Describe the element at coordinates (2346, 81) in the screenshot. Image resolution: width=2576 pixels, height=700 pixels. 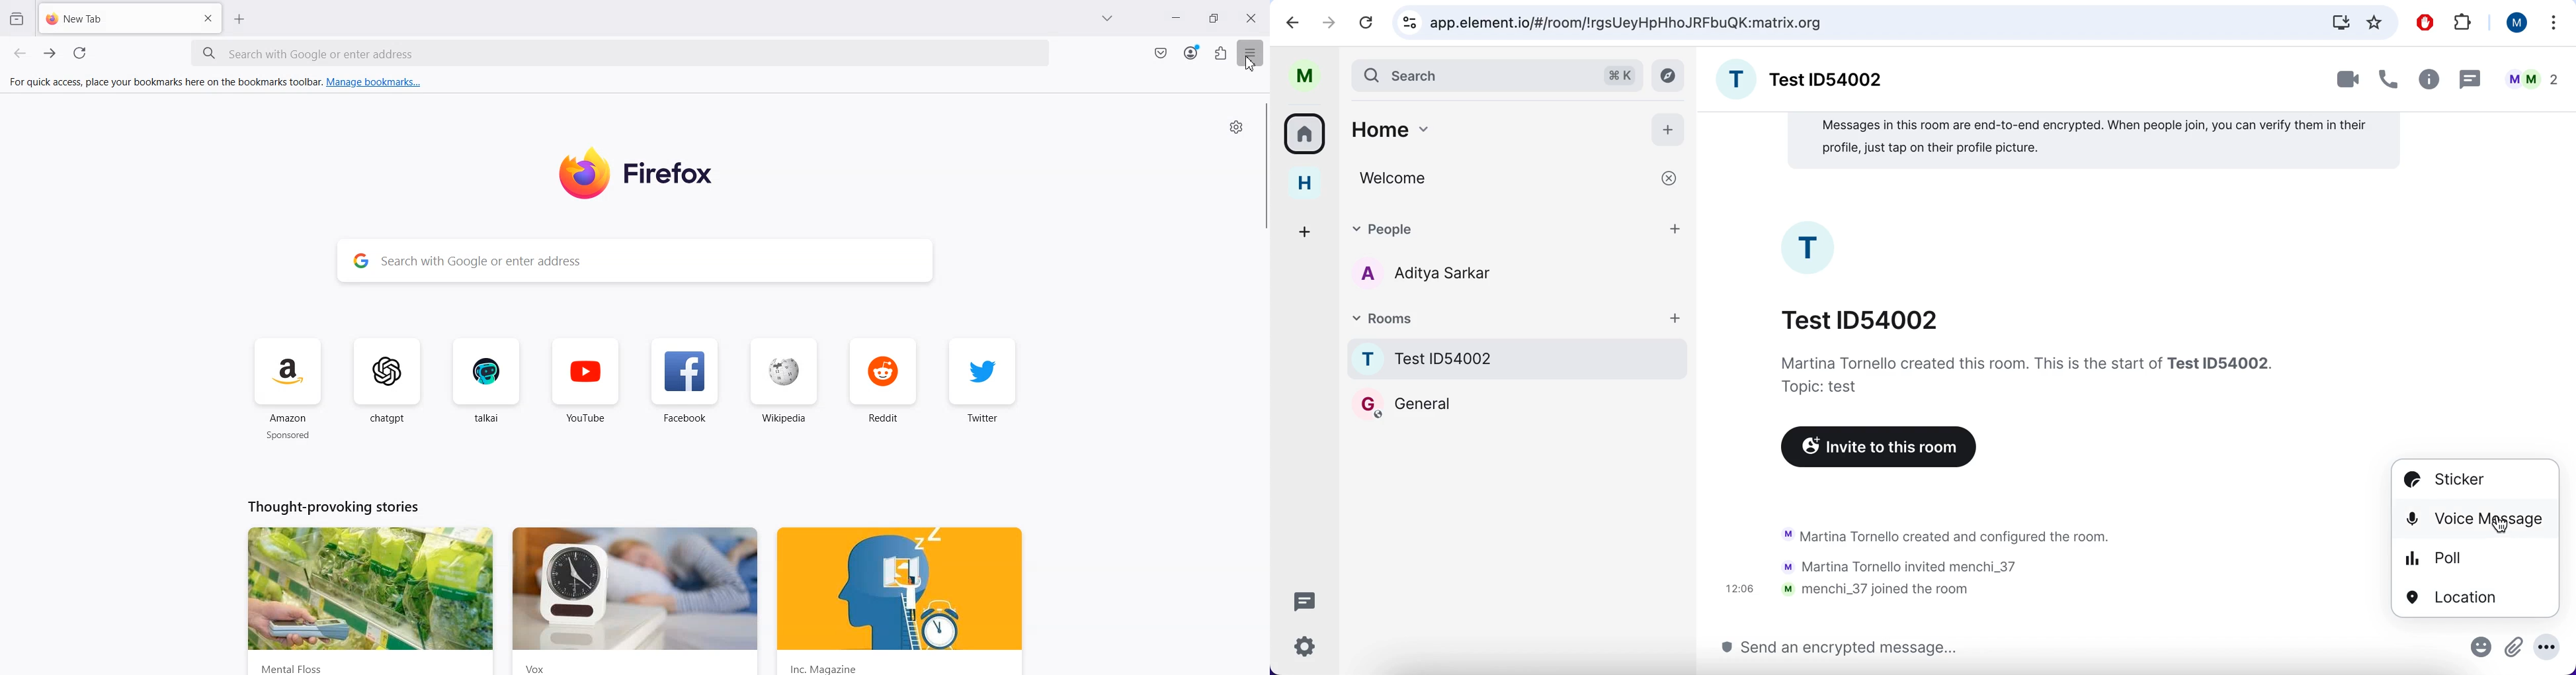
I see `videocall` at that location.